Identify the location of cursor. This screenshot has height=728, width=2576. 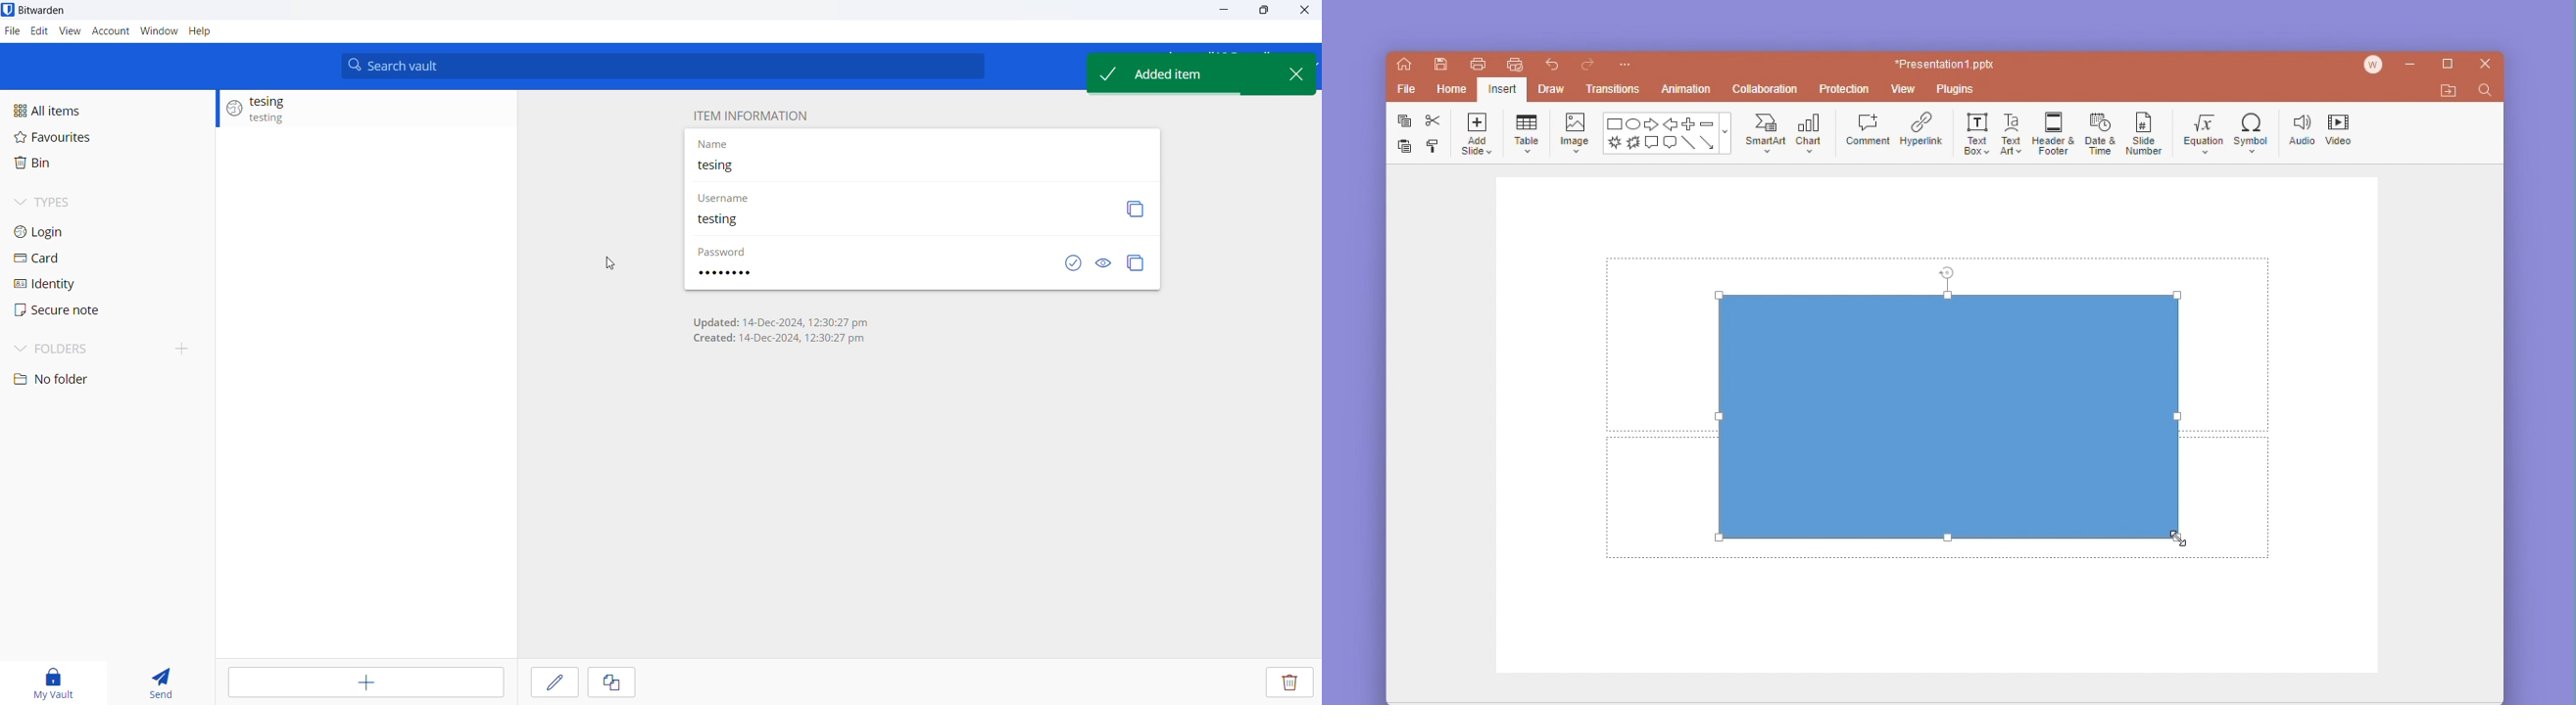
(616, 261).